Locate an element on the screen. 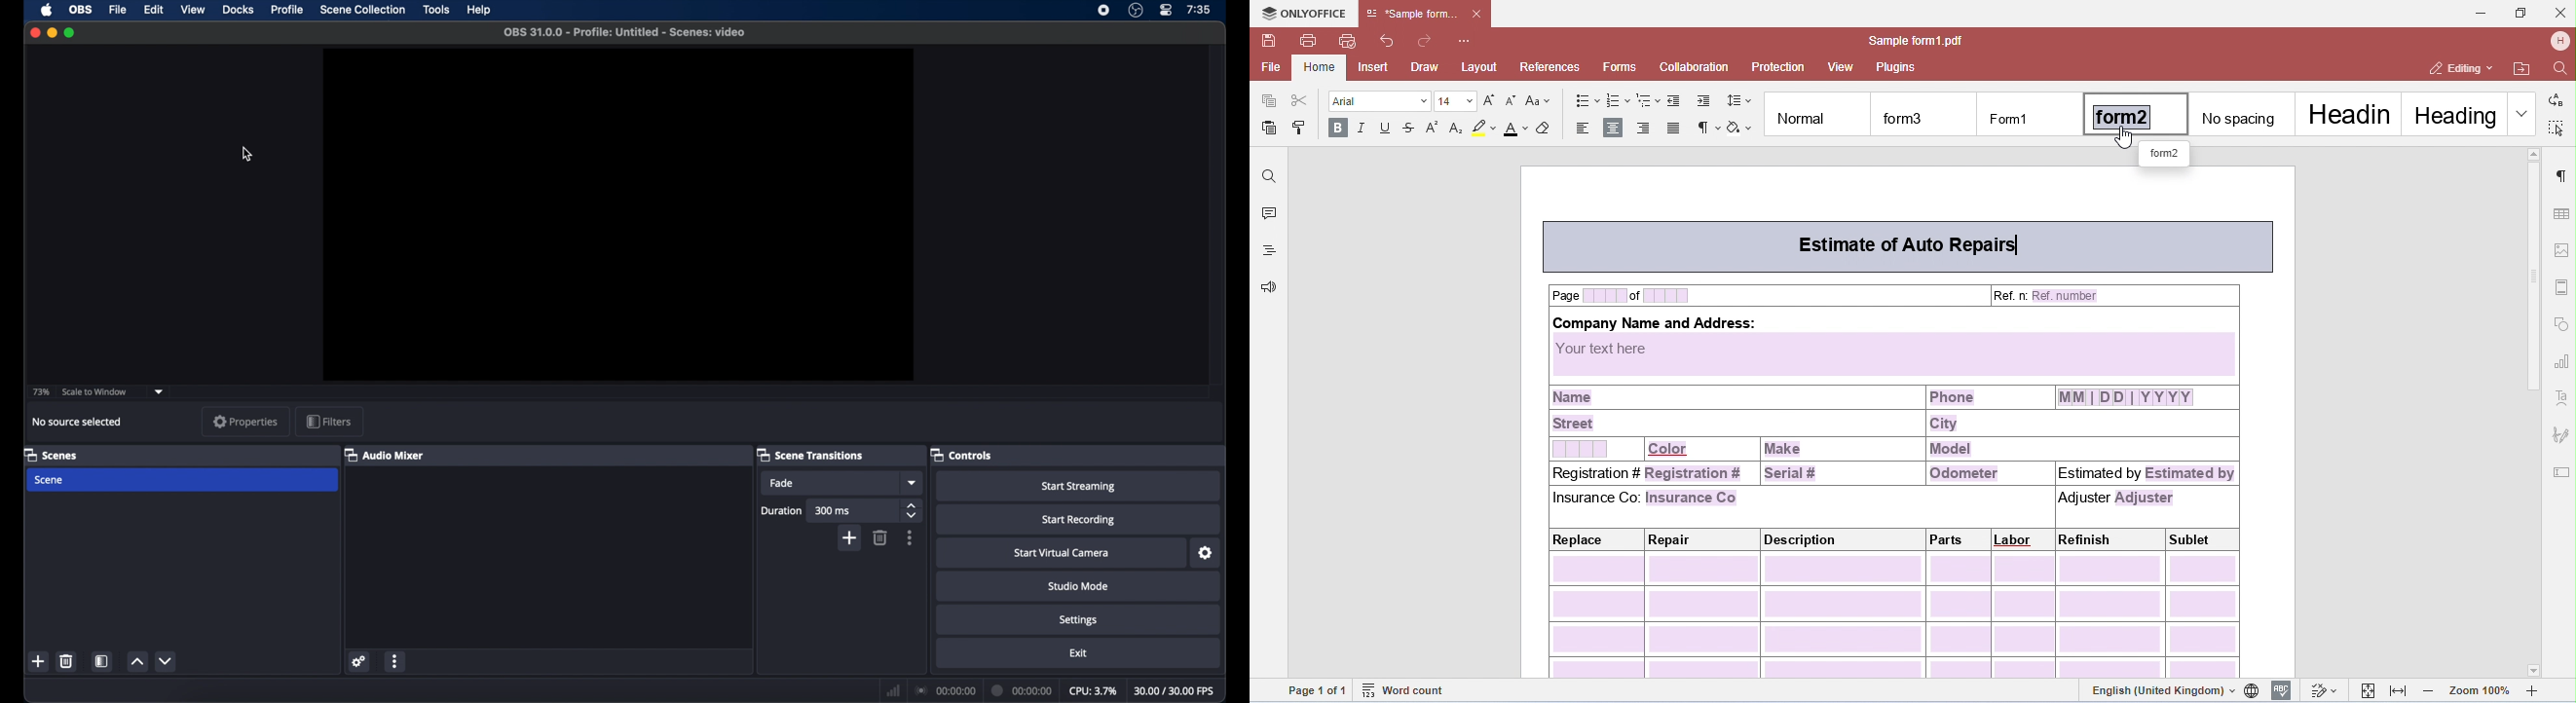  no source selected is located at coordinates (77, 421).